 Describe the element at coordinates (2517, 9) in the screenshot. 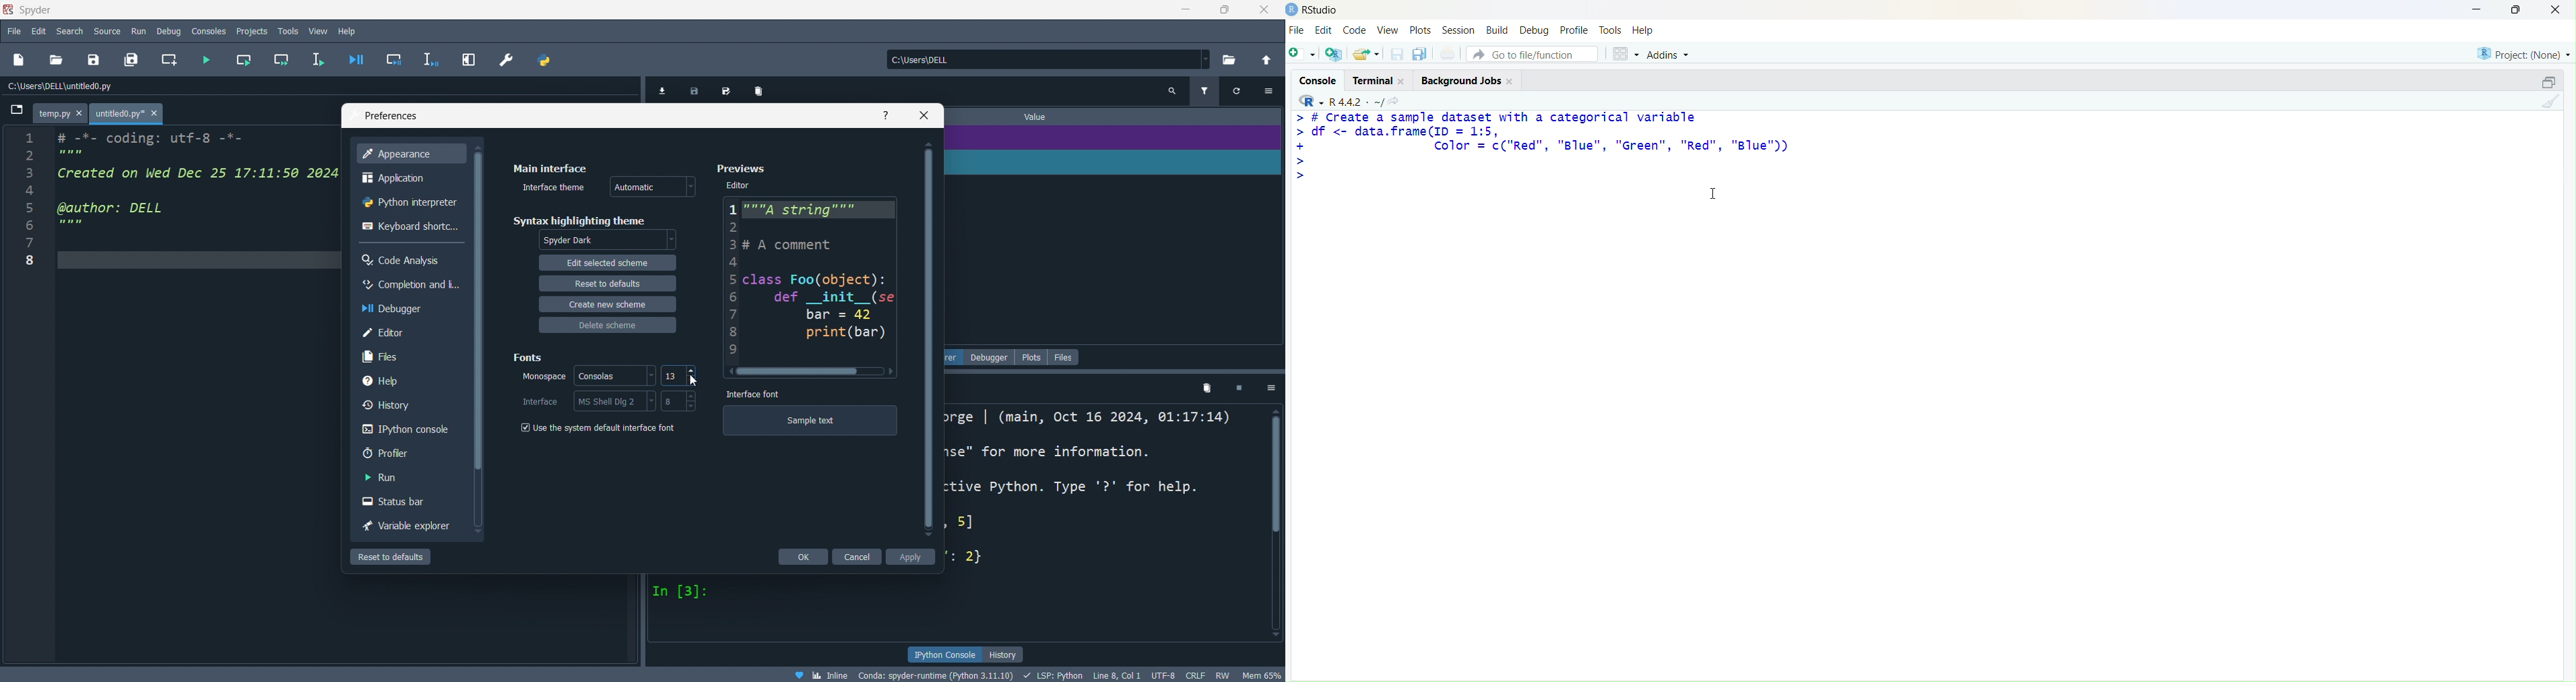

I see `maximise` at that location.